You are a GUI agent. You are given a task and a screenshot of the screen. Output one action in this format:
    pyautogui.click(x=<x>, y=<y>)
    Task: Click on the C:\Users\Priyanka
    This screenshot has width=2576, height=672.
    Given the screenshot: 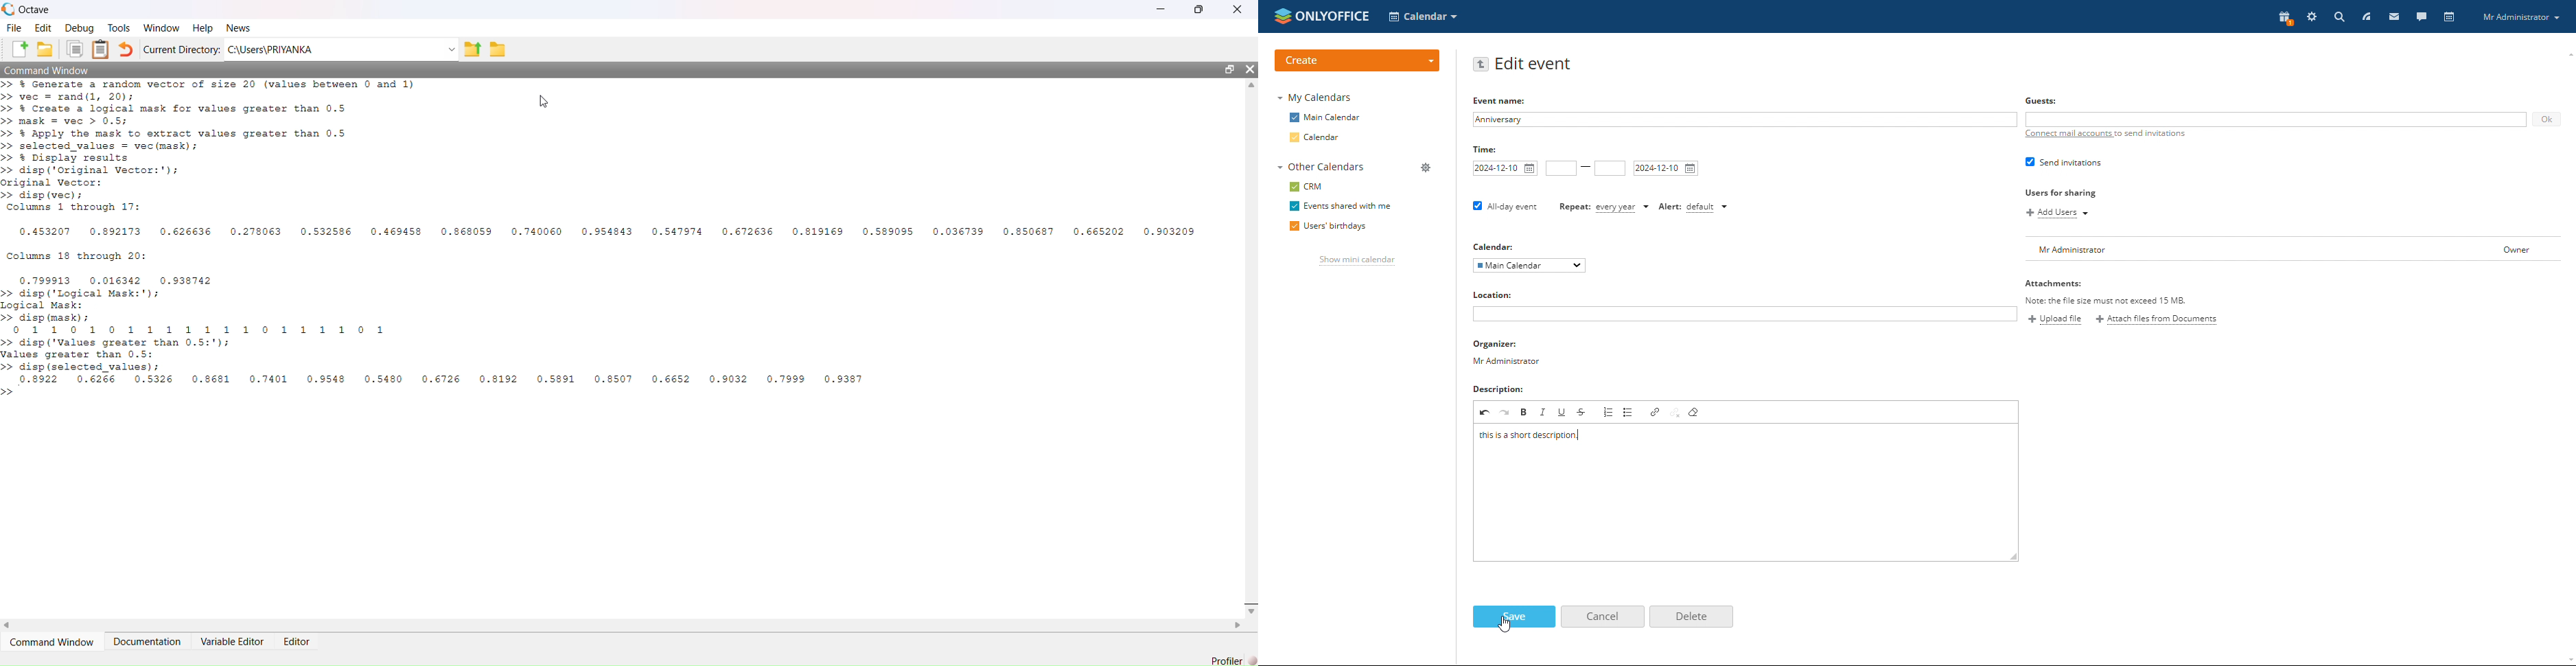 What is the action you would take?
    pyautogui.click(x=341, y=49)
    